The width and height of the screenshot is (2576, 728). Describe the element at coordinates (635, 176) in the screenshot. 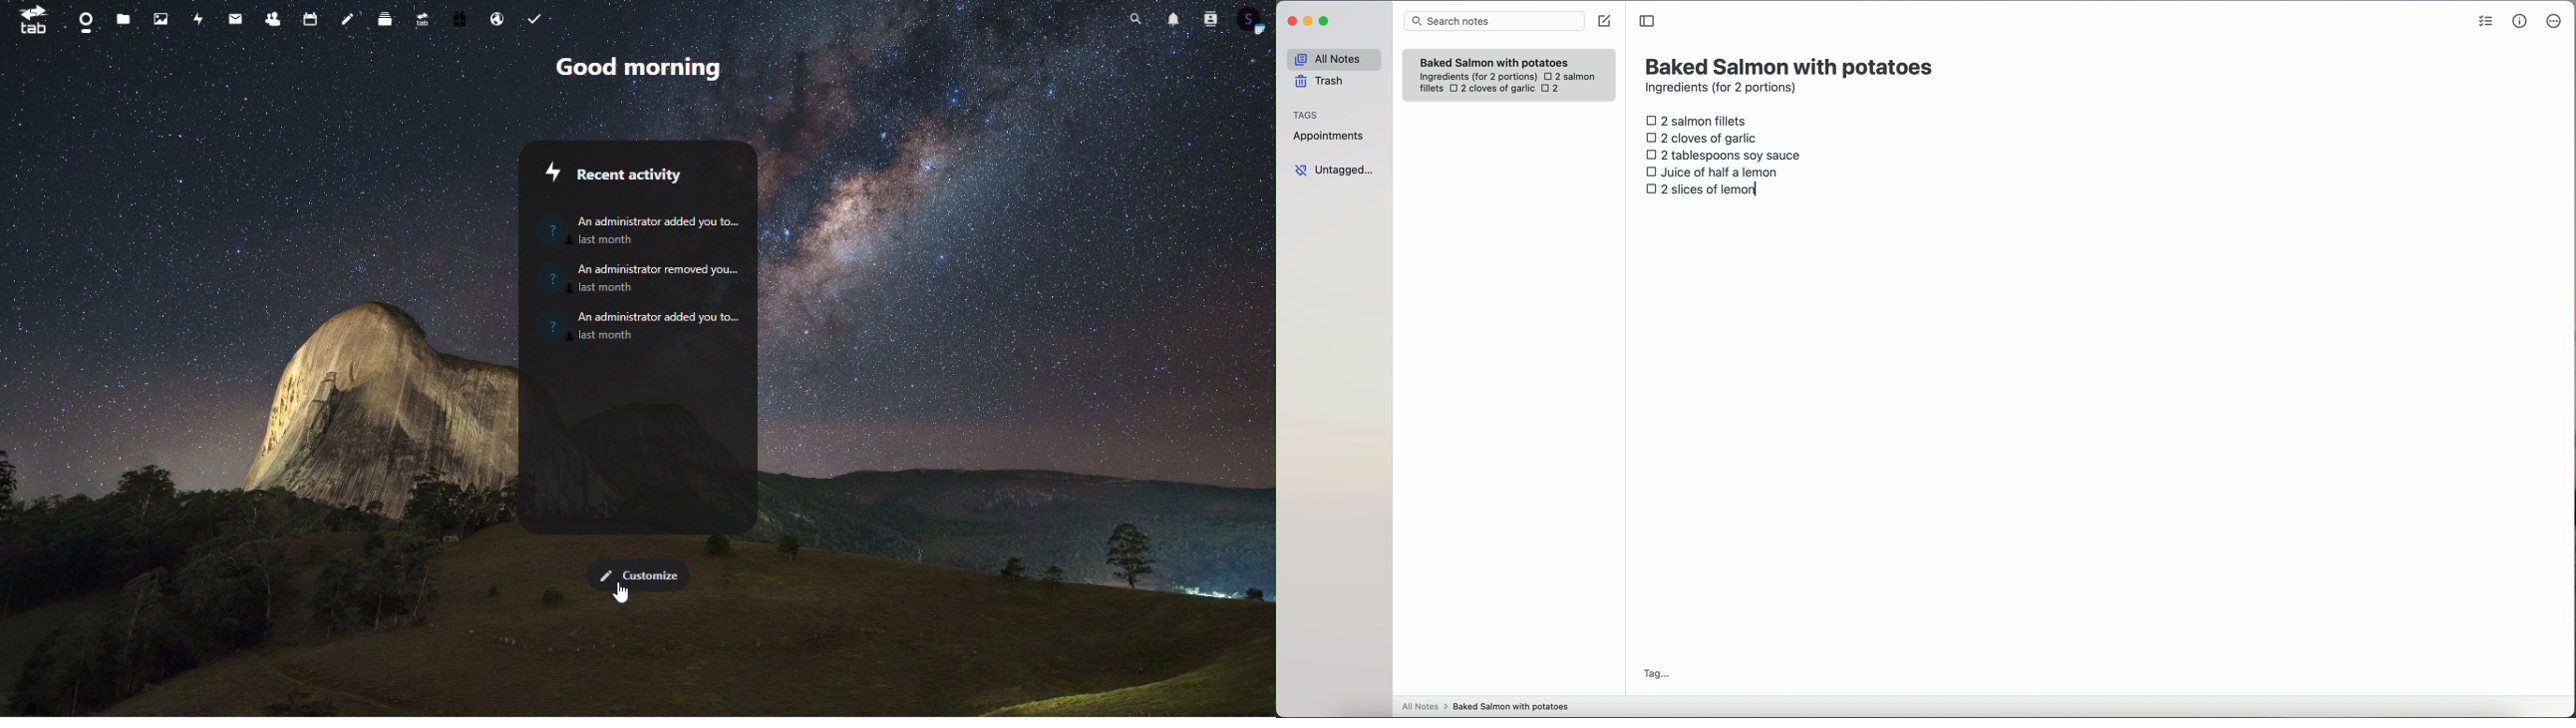

I see `recent activity` at that location.